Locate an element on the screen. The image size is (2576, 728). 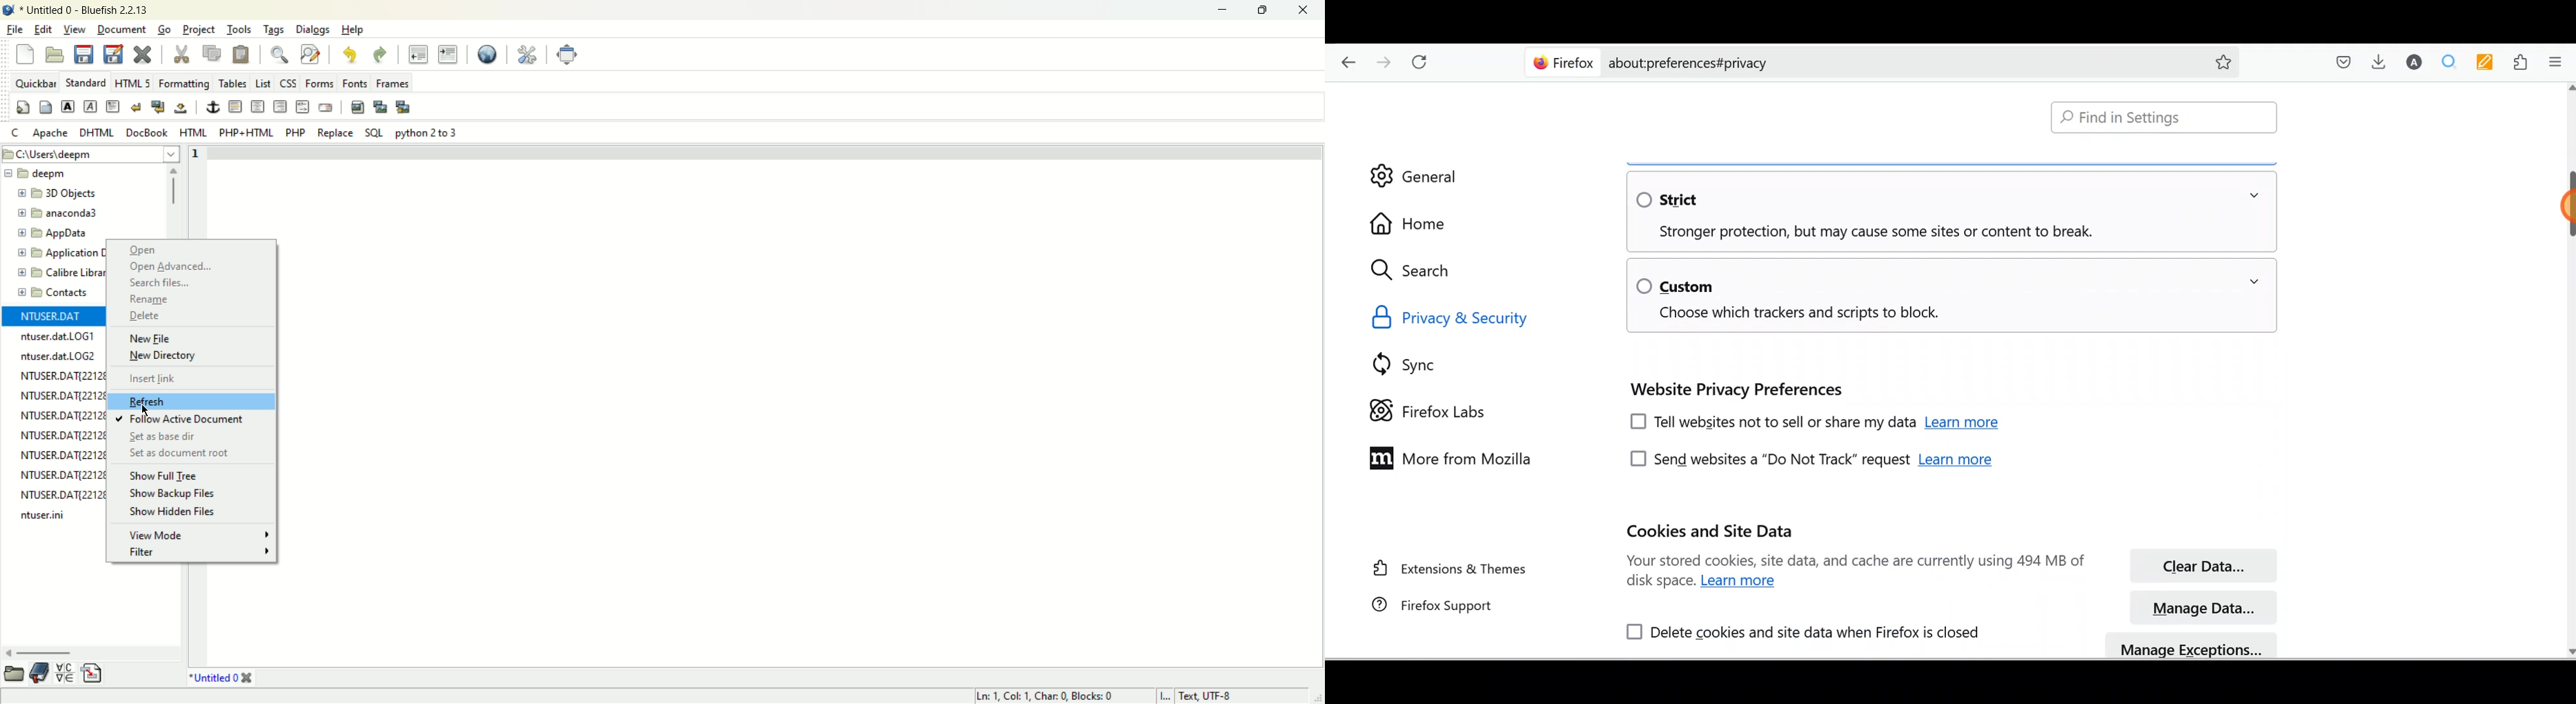
body is located at coordinates (46, 106).